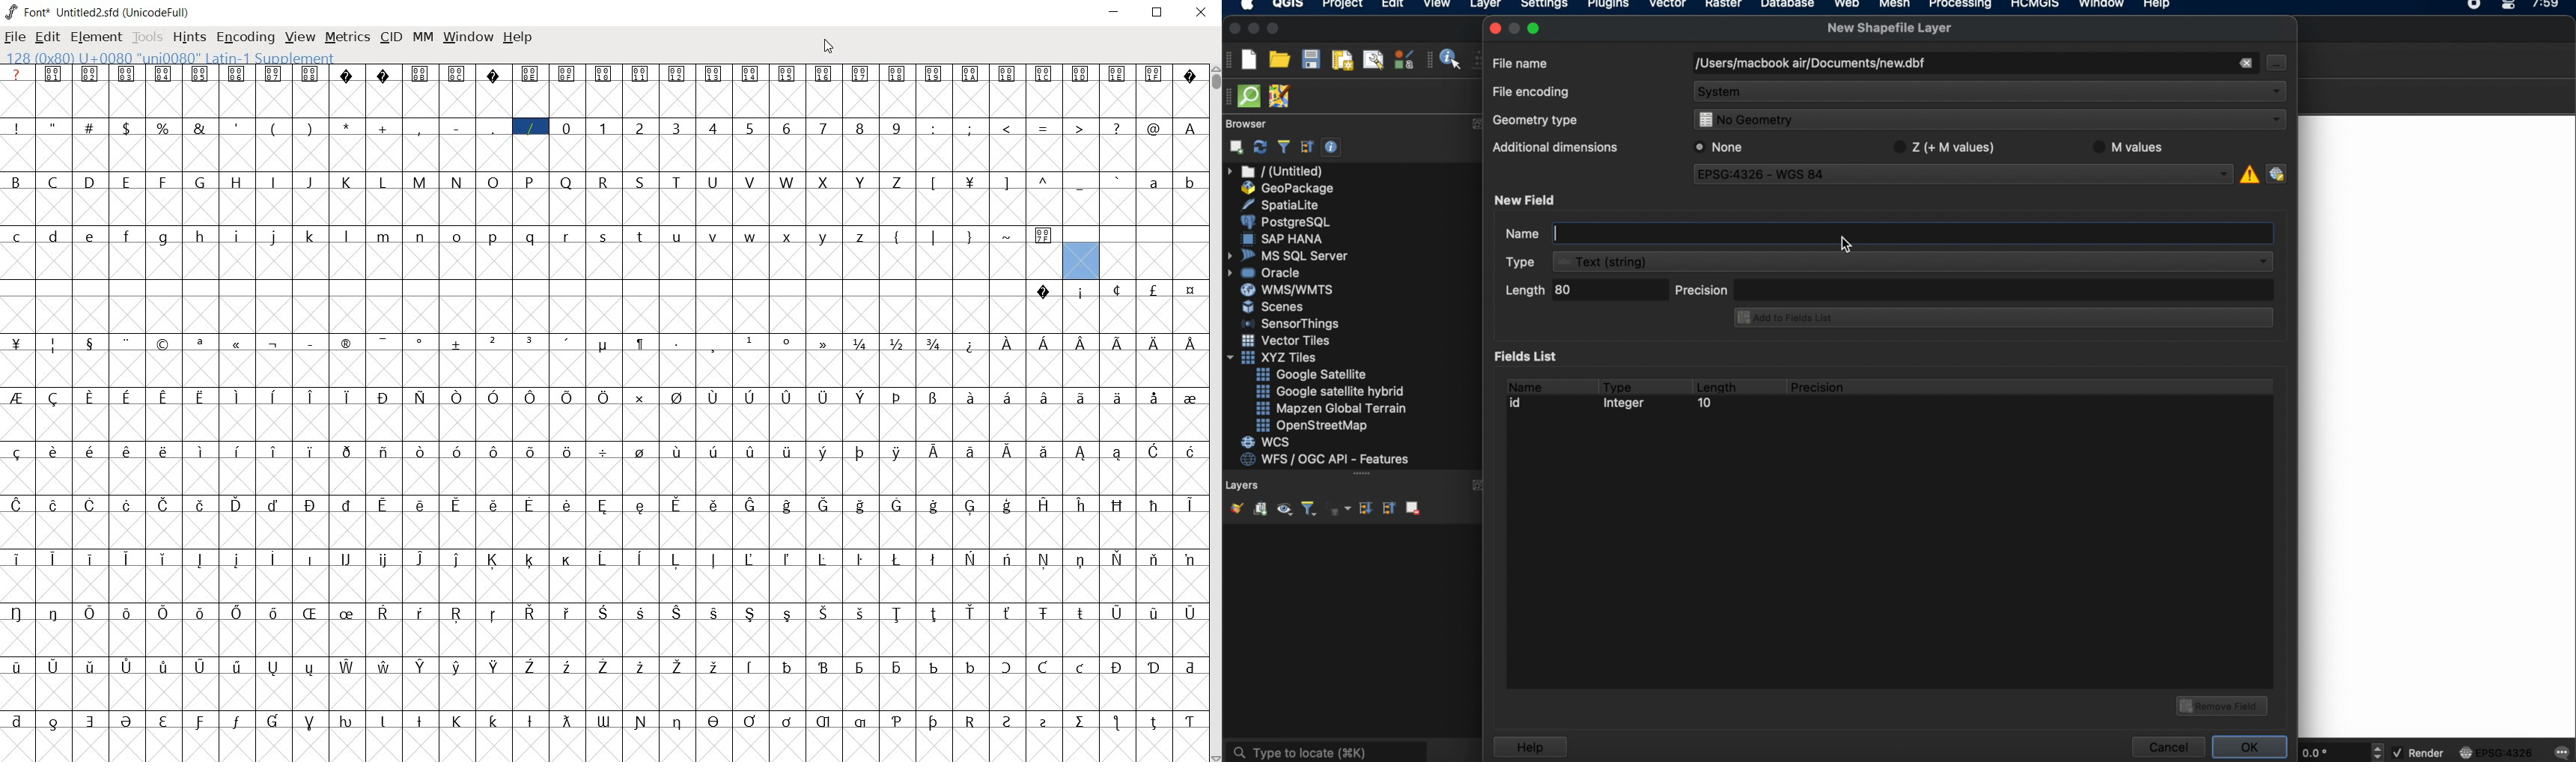 This screenshot has height=784, width=2576. I want to click on glyph, so click(749, 129).